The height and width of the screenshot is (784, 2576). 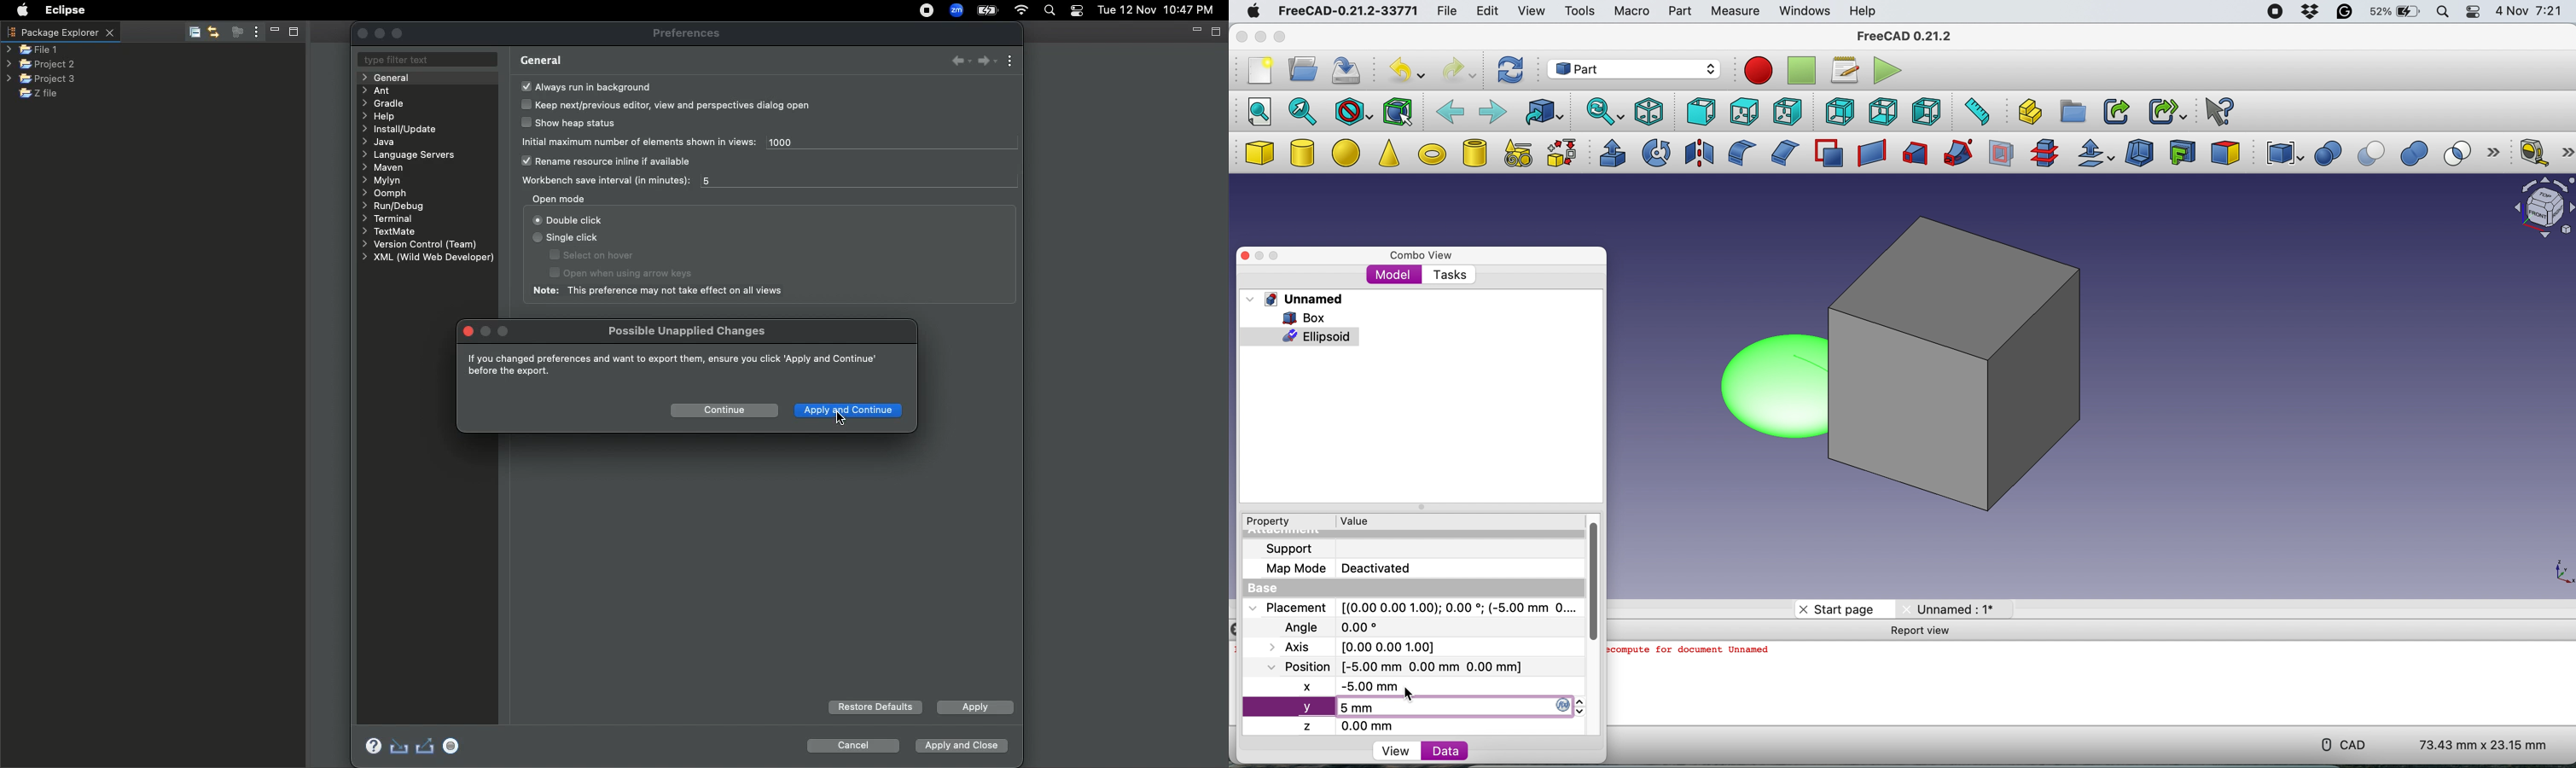 I want to click on stop recording macros, so click(x=1803, y=71).